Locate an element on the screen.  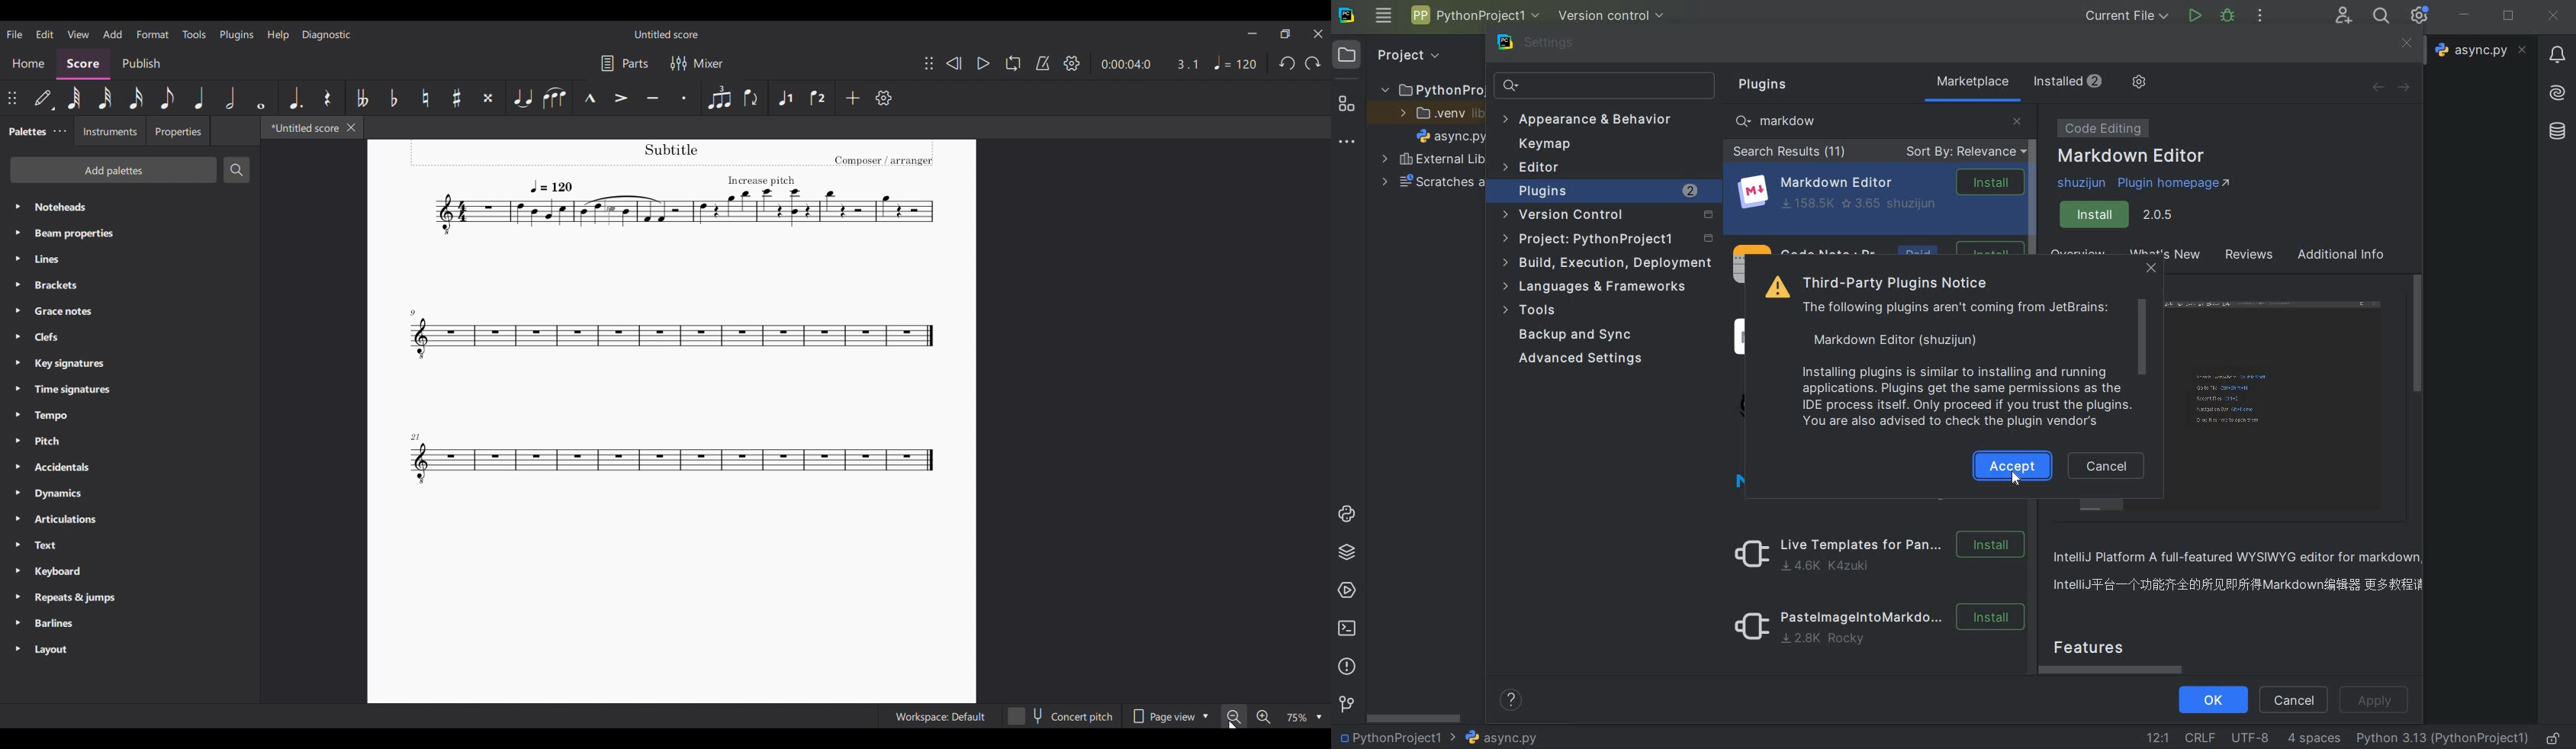
Diagnostic menu is located at coordinates (327, 35).